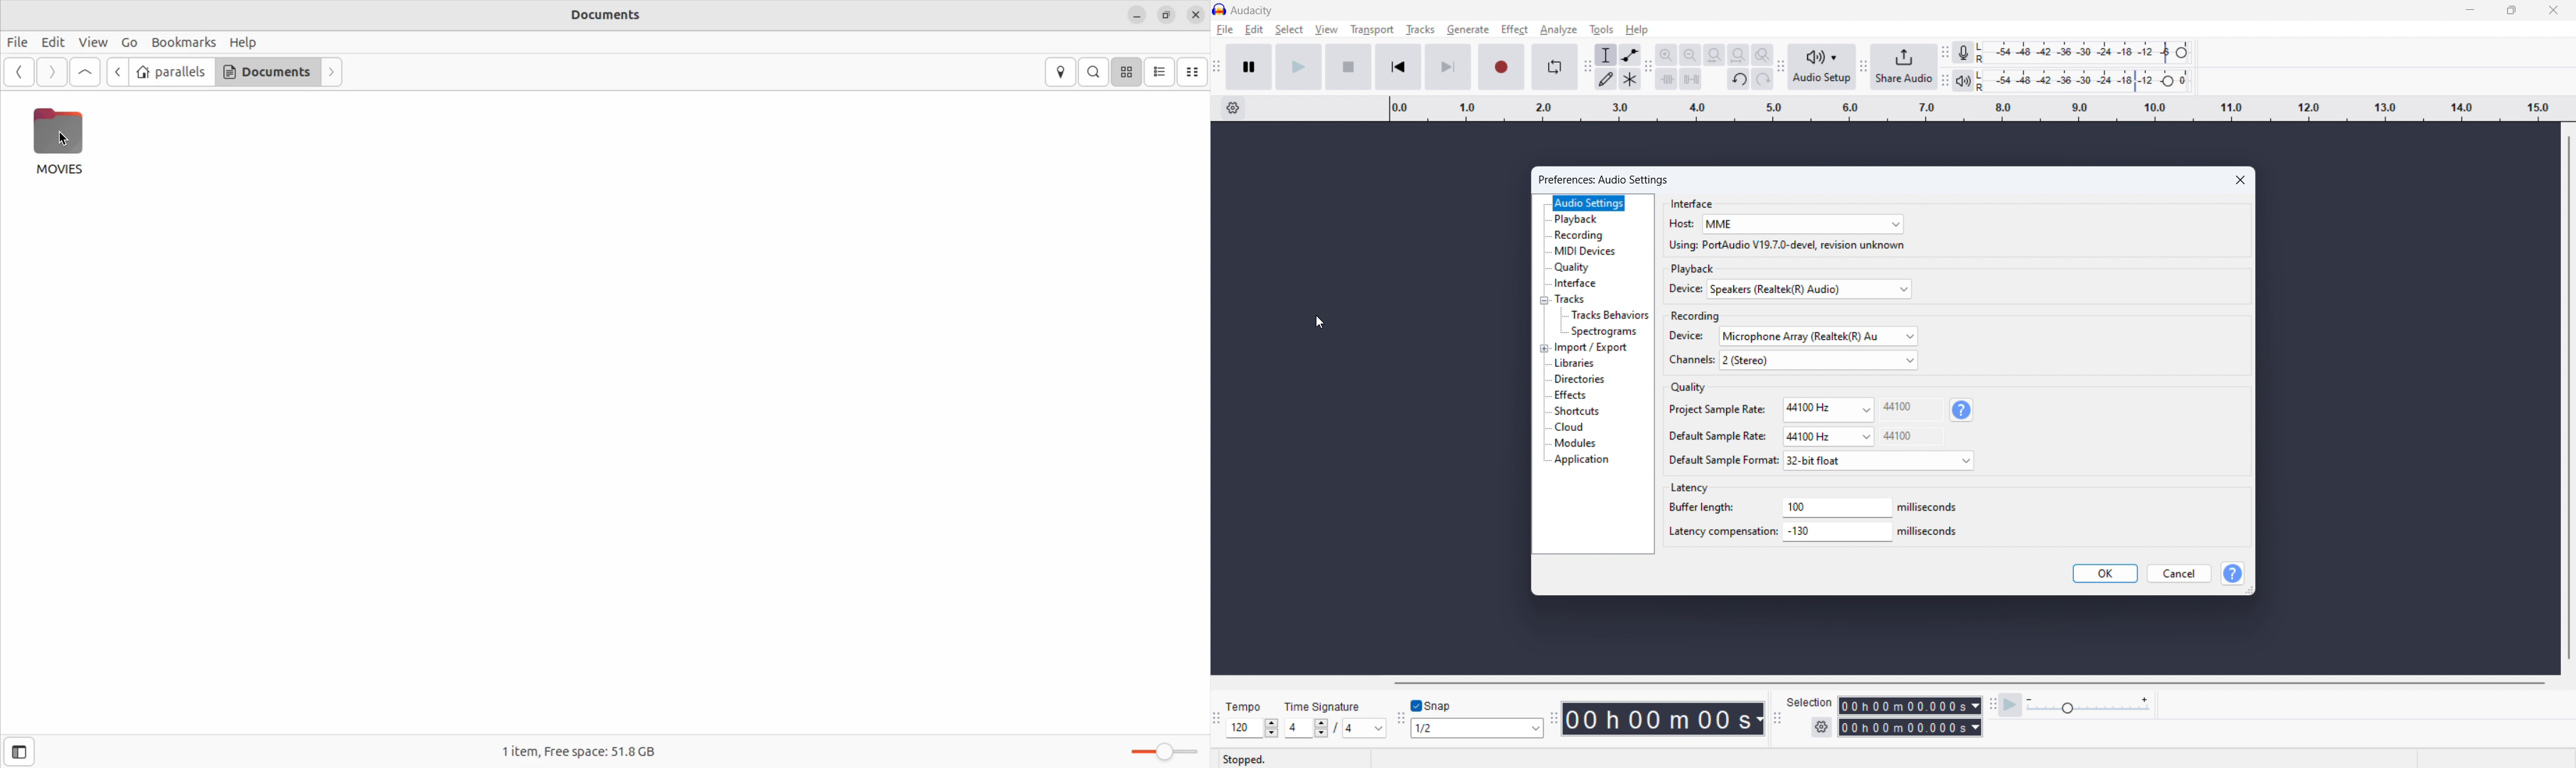 The height and width of the screenshot is (784, 2576). Describe the element at coordinates (1255, 30) in the screenshot. I see `Cursor on edit` at that location.